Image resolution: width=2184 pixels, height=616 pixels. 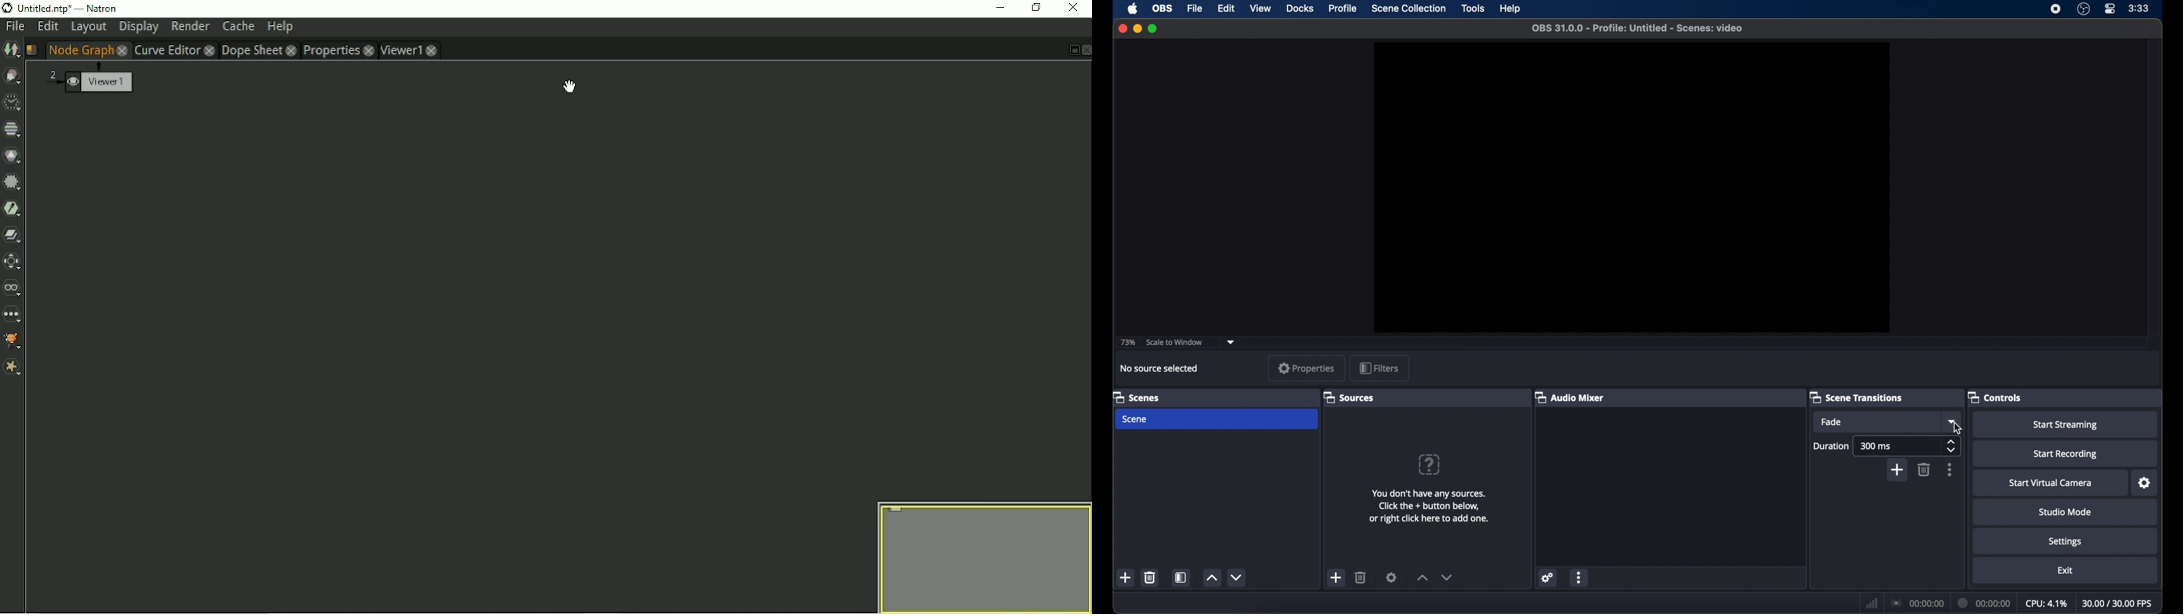 What do you see at coordinates (1917, 600) in the screenshot?
I see `connection` at bounding box center [1917, 600].